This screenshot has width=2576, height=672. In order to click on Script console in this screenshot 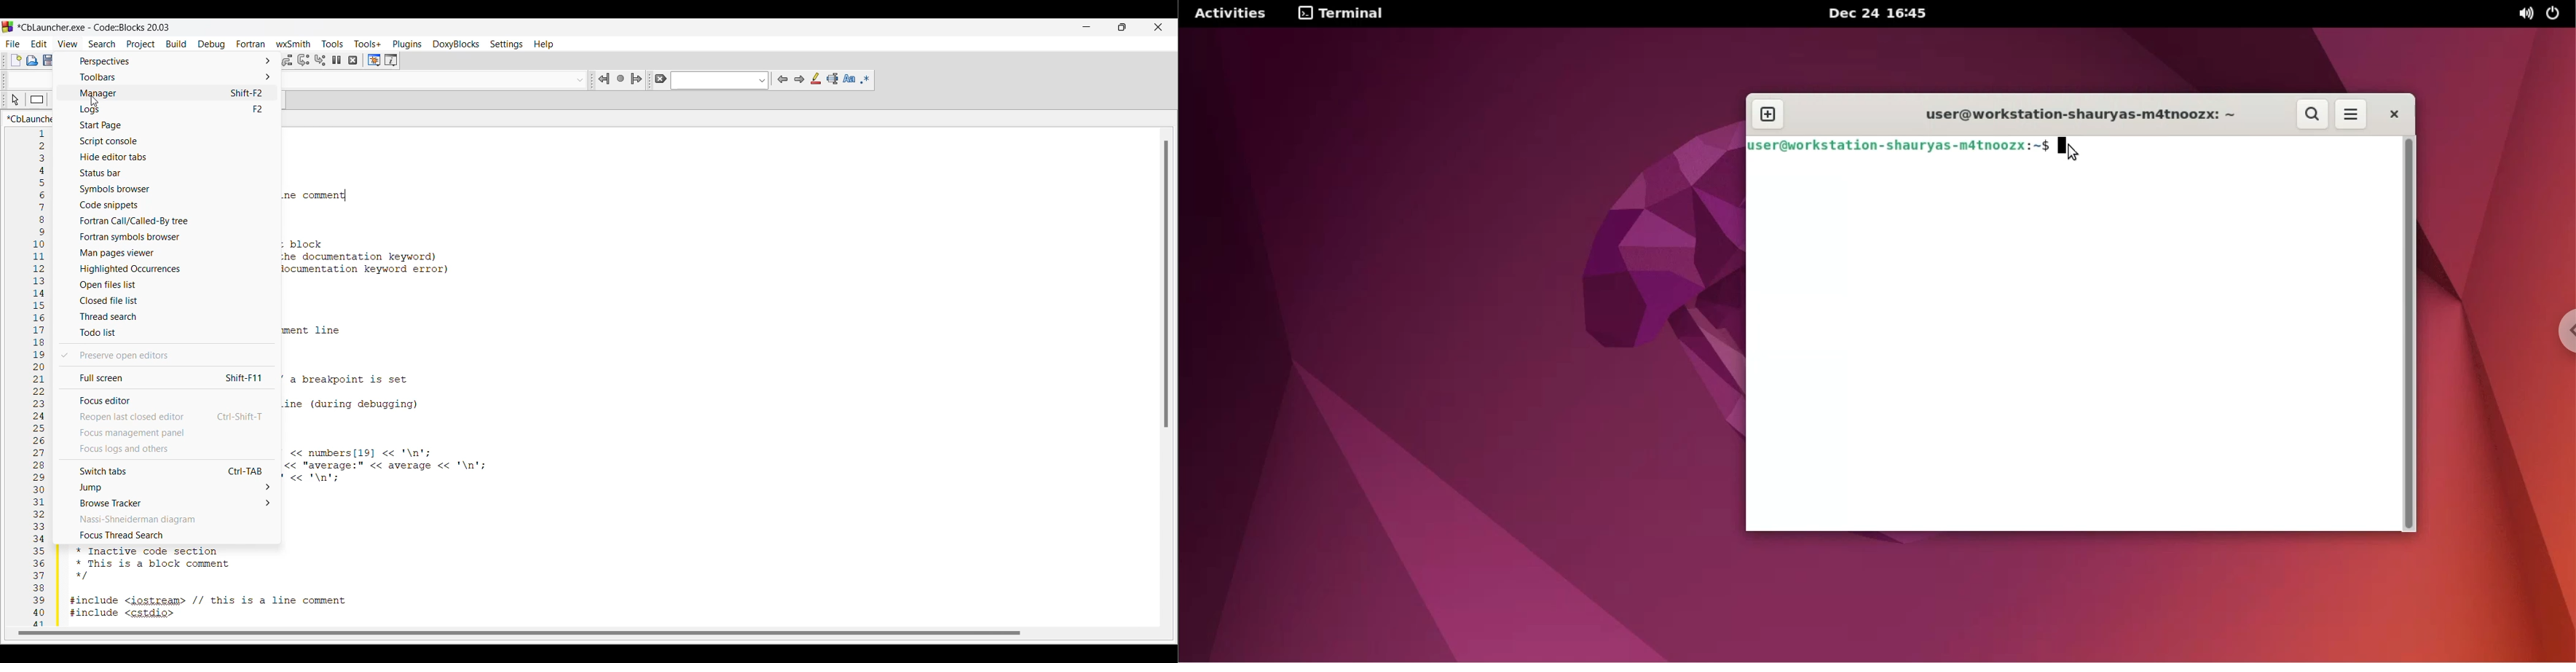, I will do `click(168, 142)`.